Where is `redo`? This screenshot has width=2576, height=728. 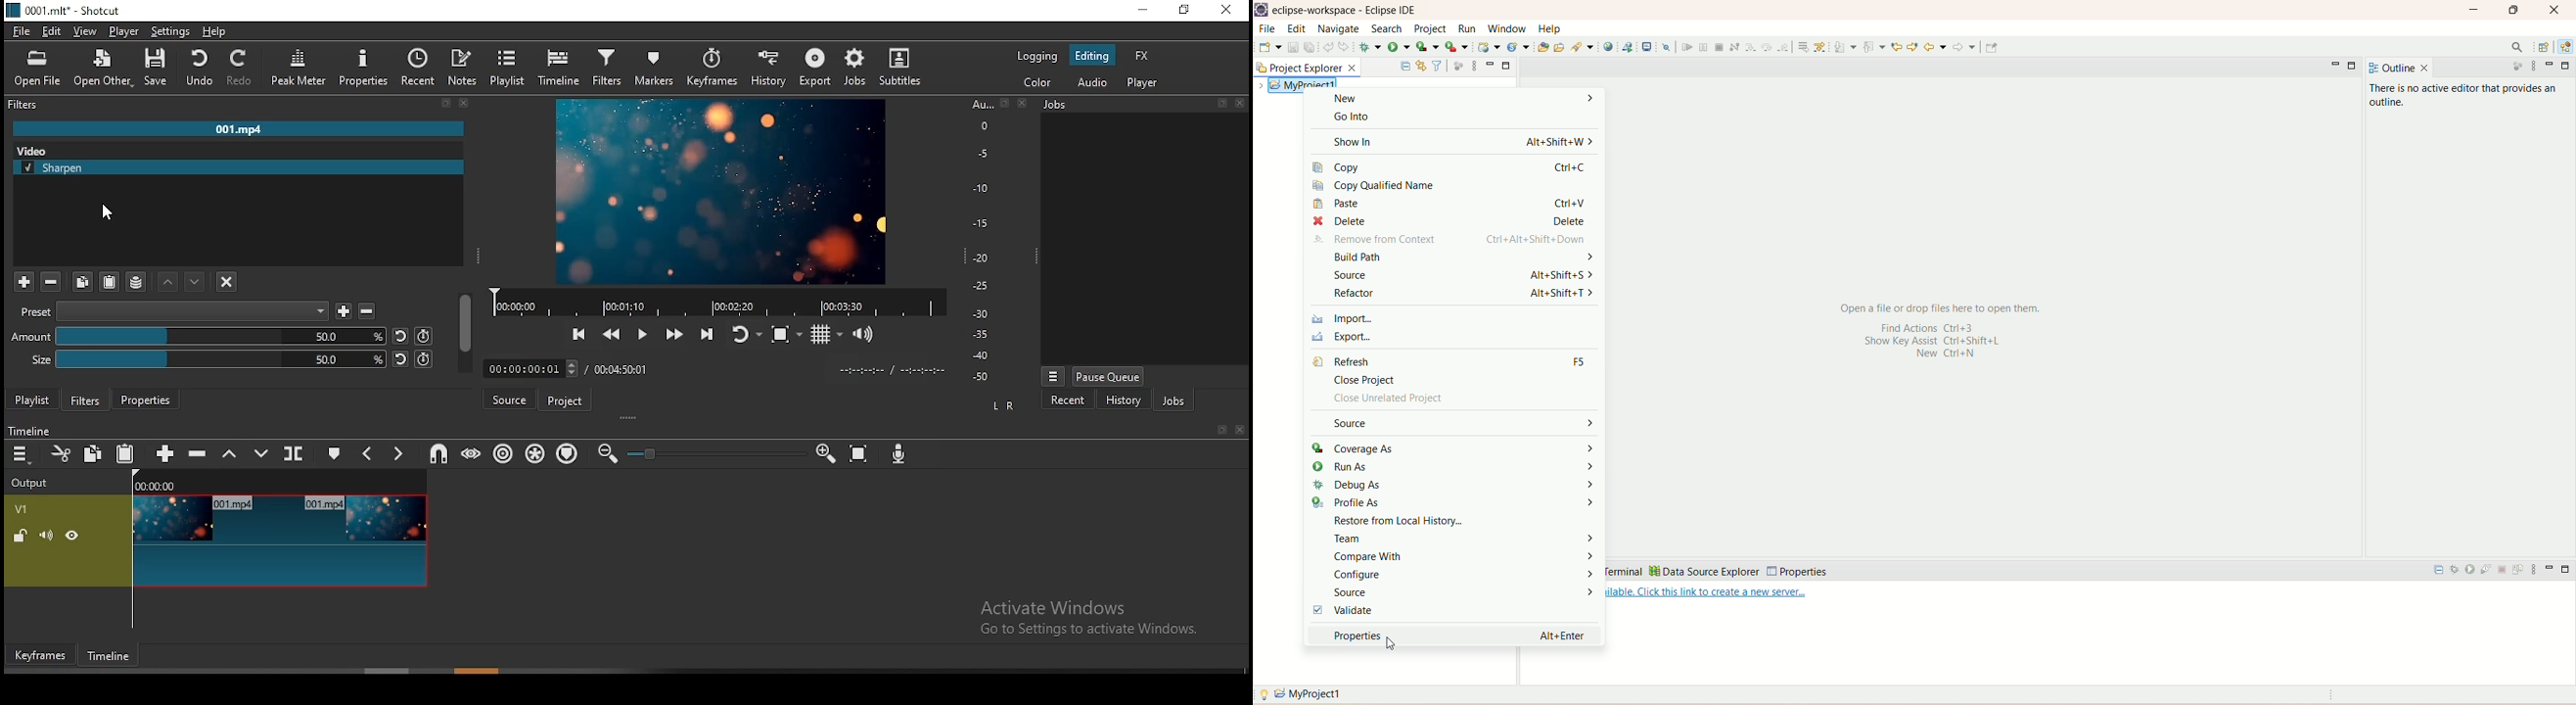
redo is located at coordinates (428, 359).